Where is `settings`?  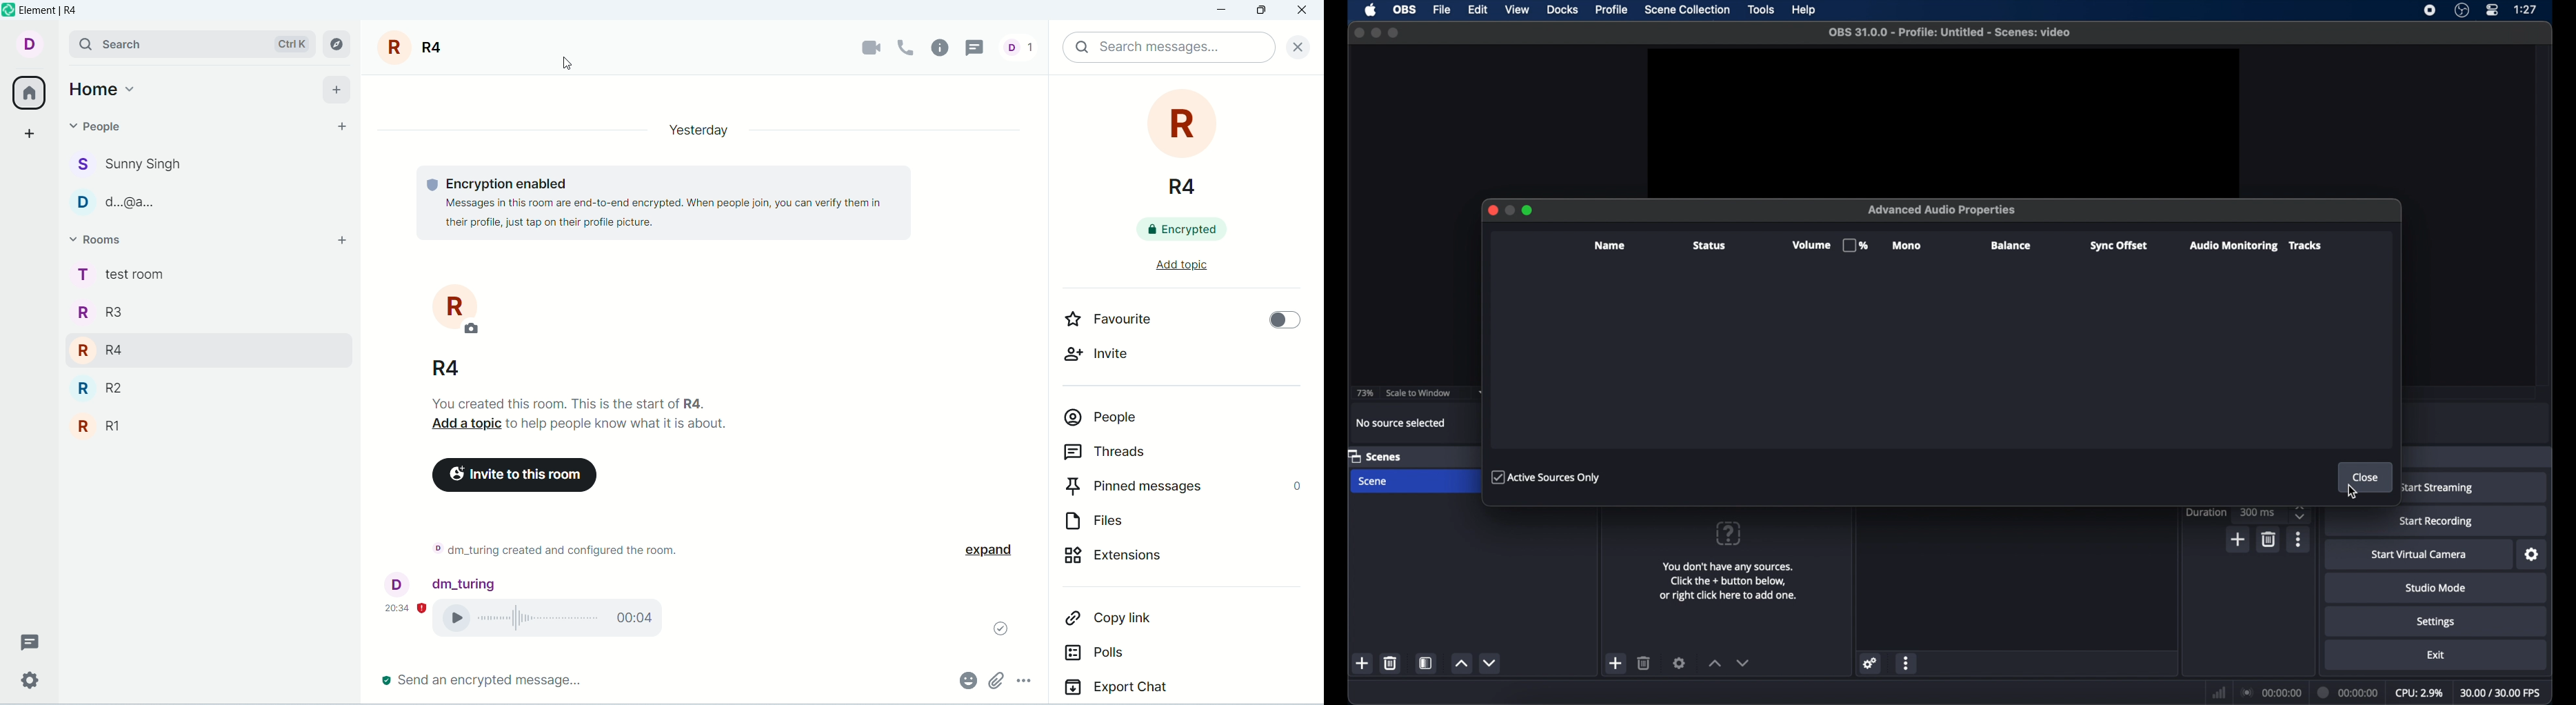
settings is located at coordinates (28, 681).